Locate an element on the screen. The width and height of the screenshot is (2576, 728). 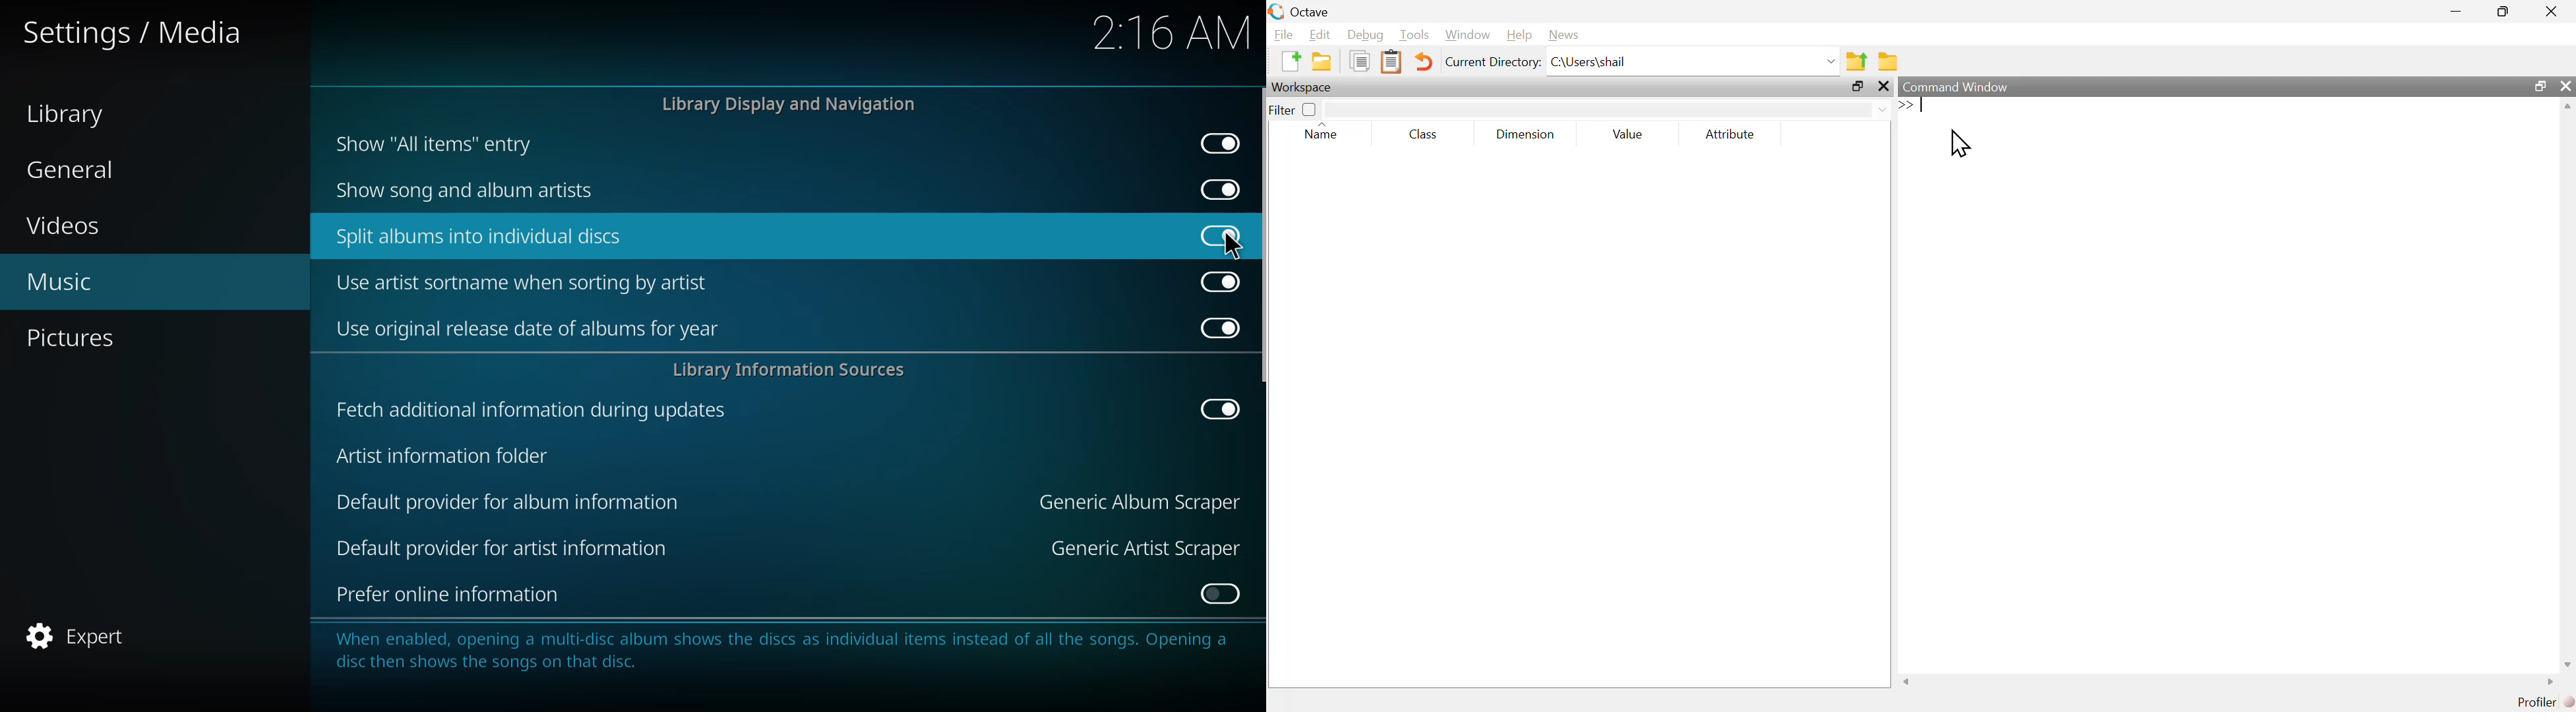
prefer online information is located at coordinates (446, 596).